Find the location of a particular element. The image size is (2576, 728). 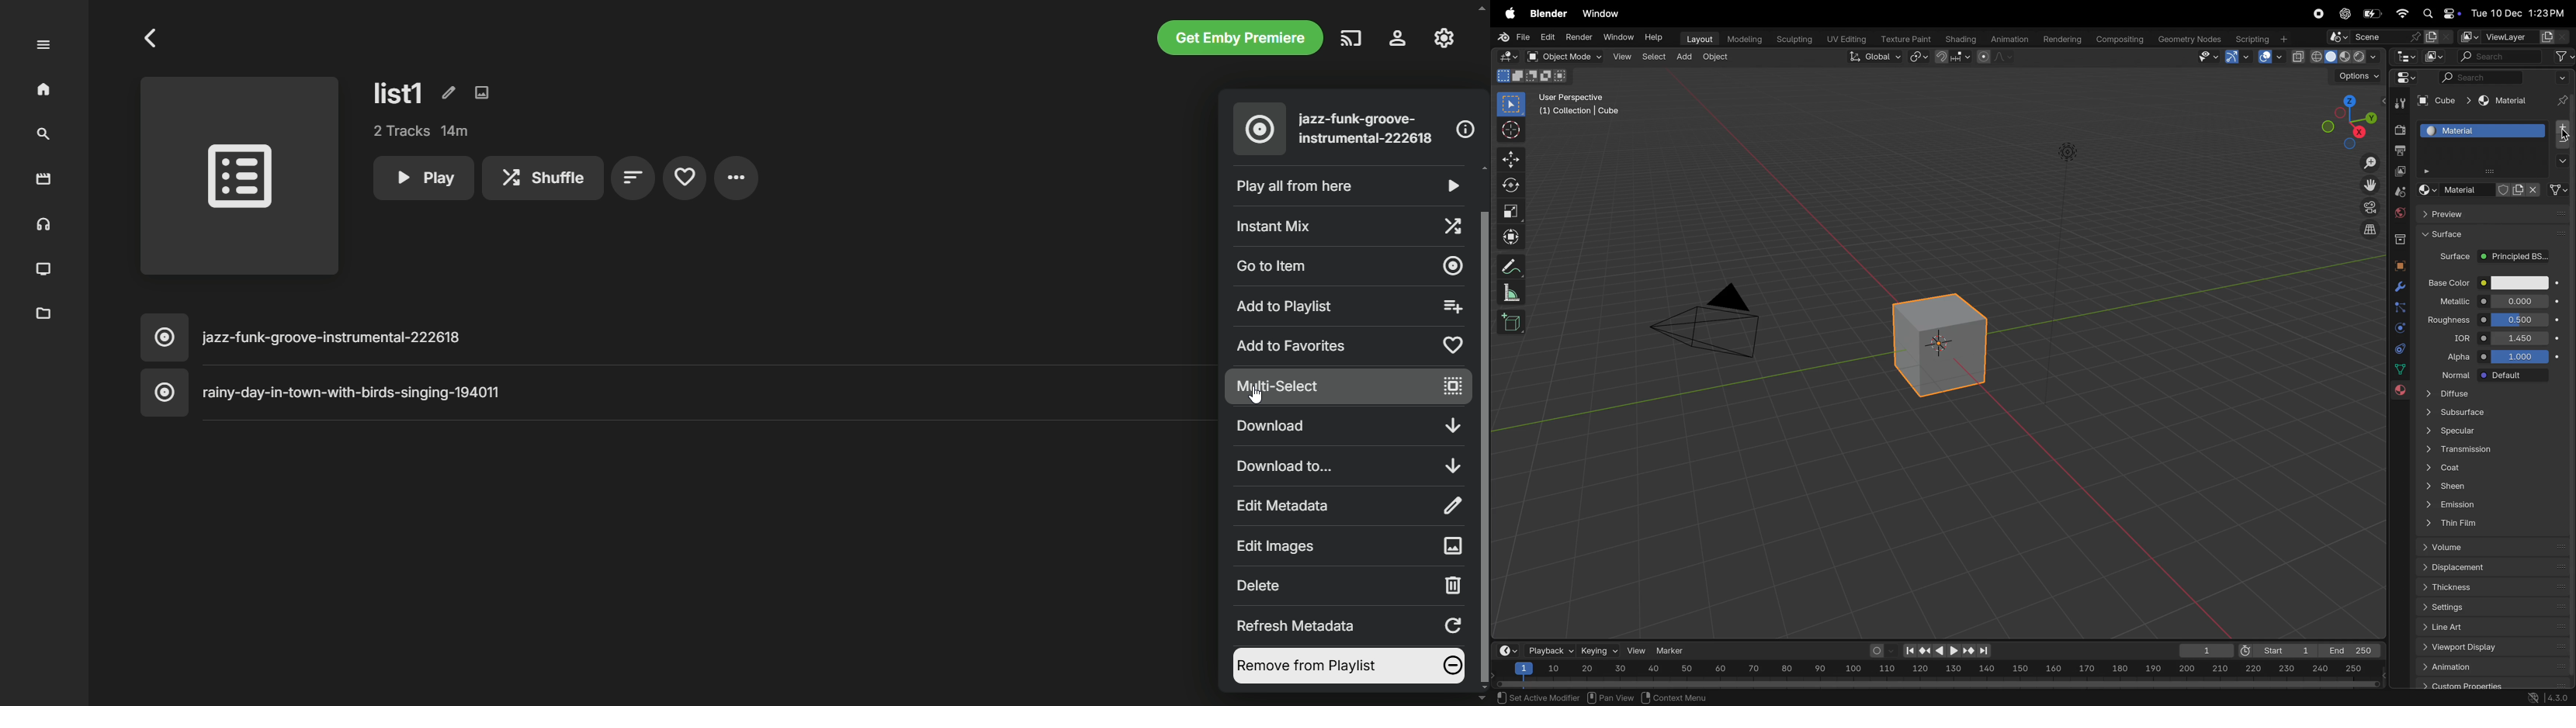

color is located at coordinates (2517, 284).